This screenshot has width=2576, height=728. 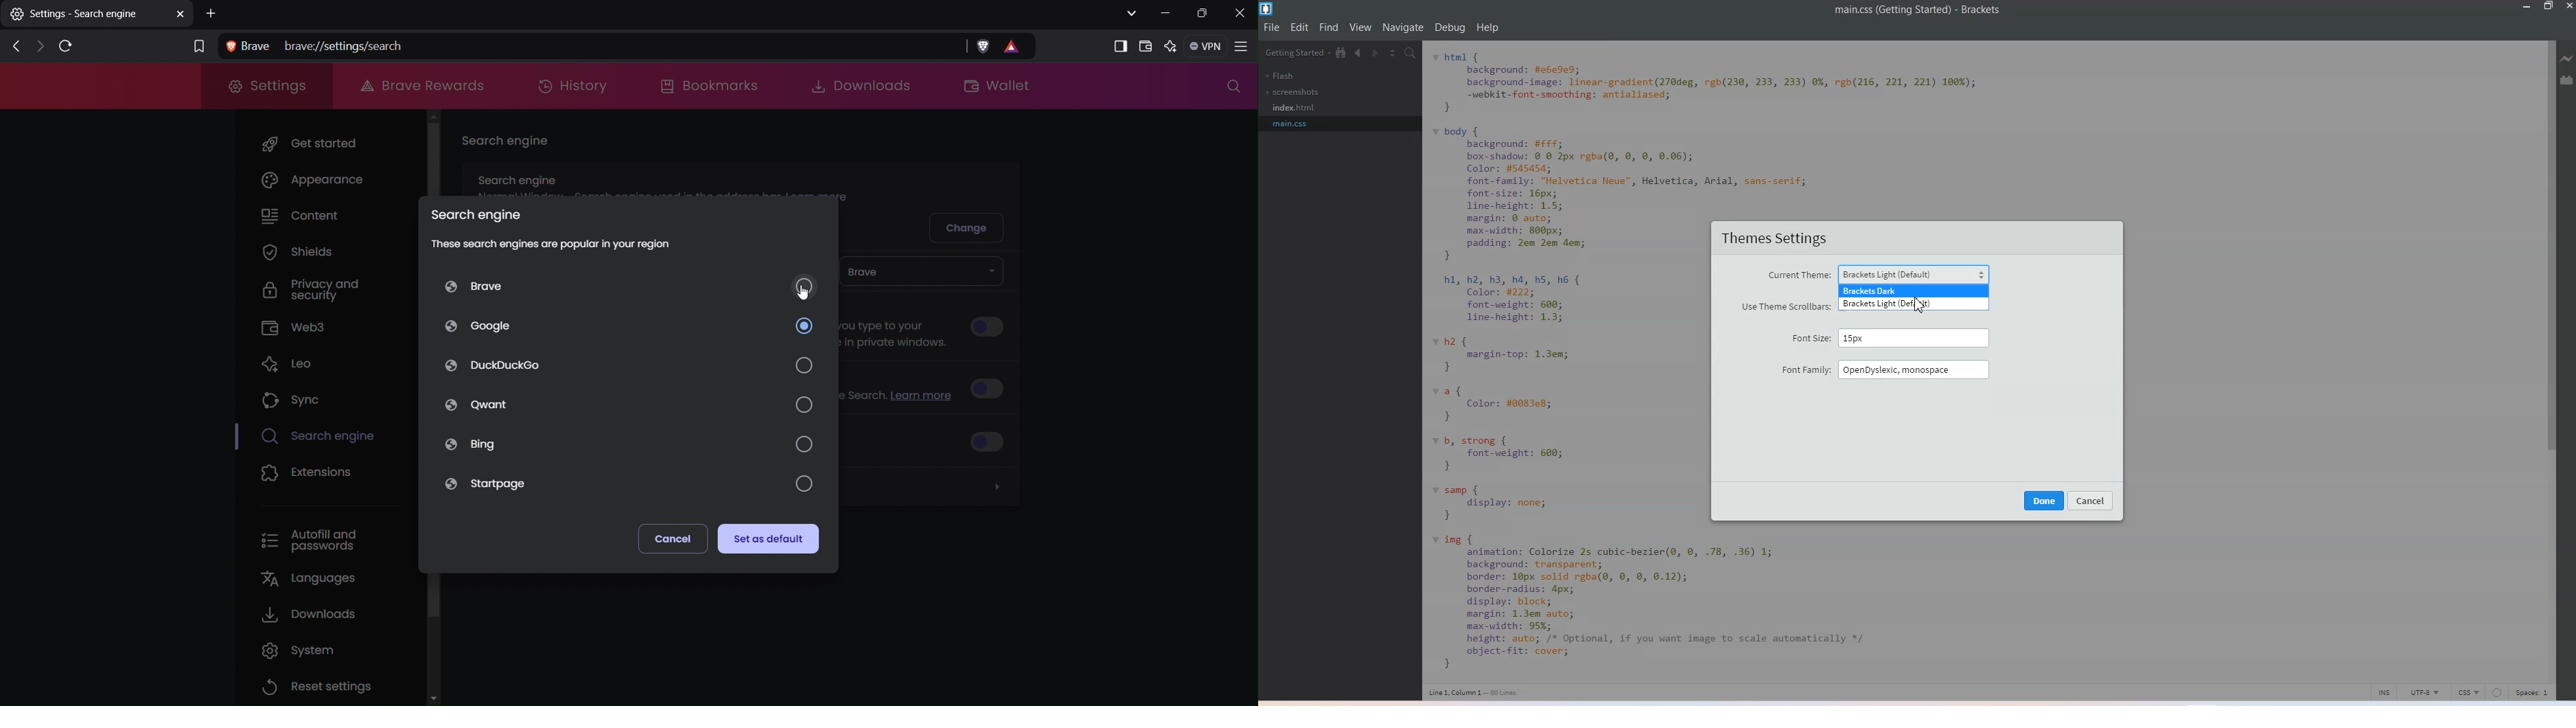 What do you see at coordinates (2045, 500) in the screenshot?
I see `Done` at bounding box center [2045, 500].